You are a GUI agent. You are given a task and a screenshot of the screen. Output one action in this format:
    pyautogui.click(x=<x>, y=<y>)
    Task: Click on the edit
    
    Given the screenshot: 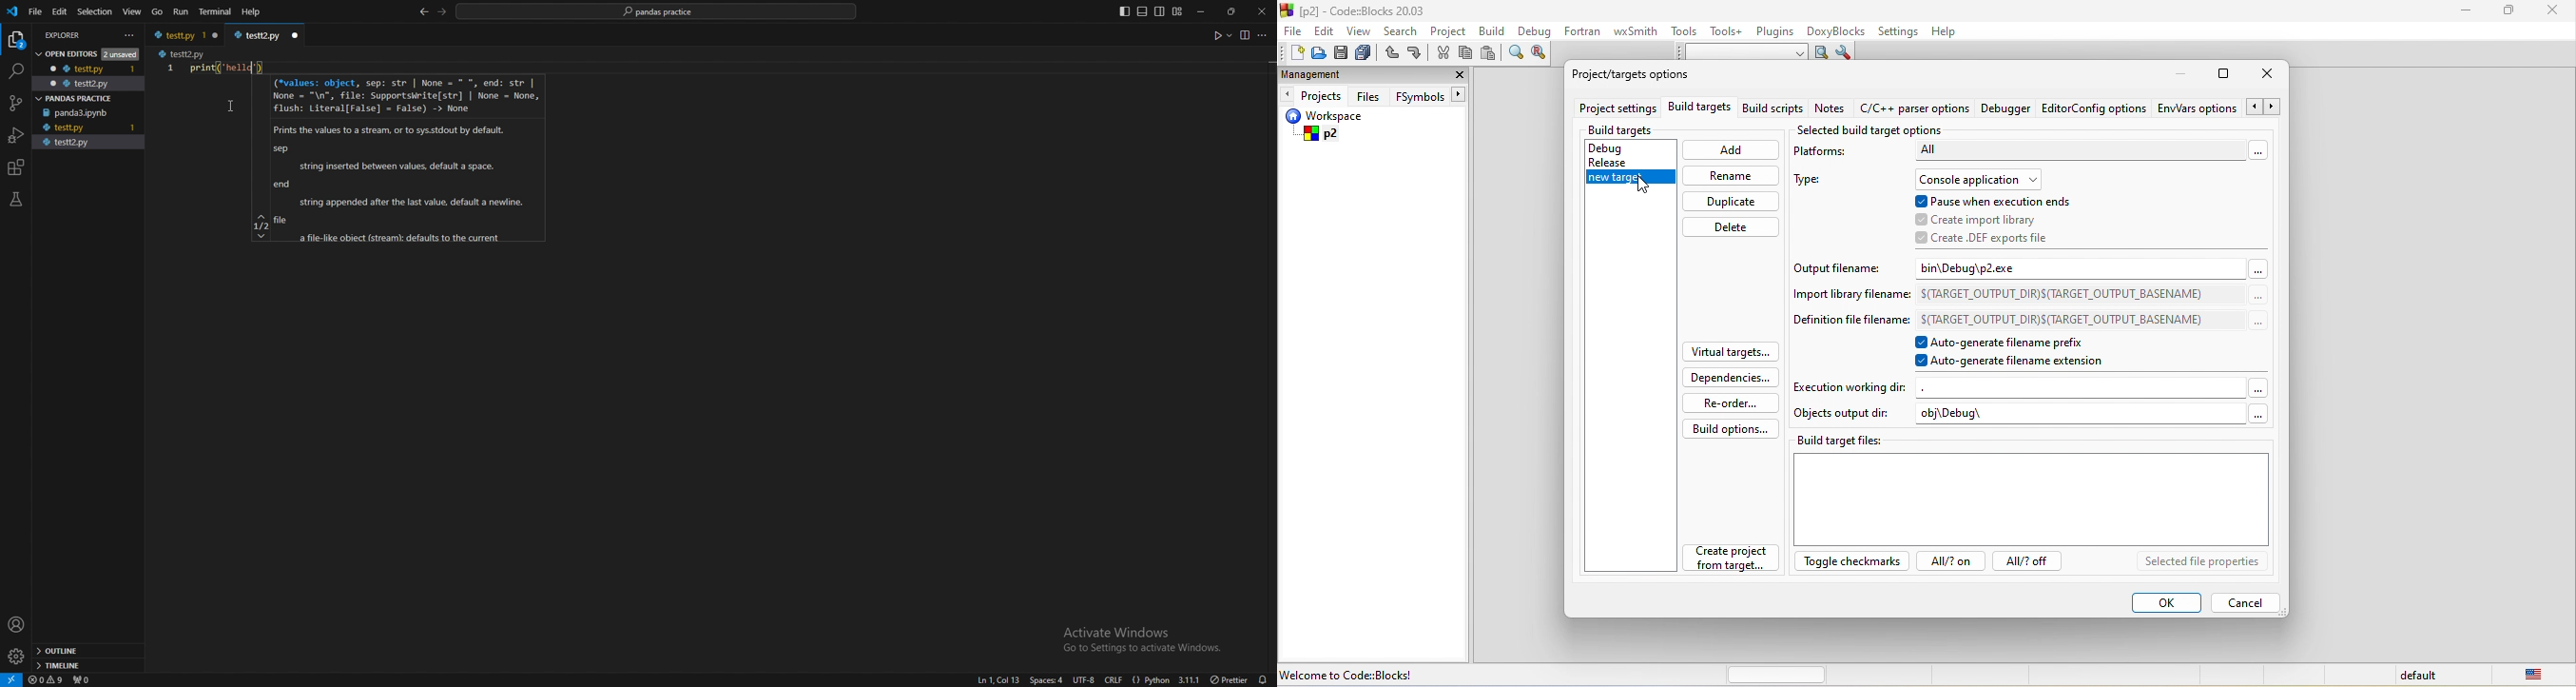 What is the action you would take?
    pyautogui.click(x=1326, y=32)
    